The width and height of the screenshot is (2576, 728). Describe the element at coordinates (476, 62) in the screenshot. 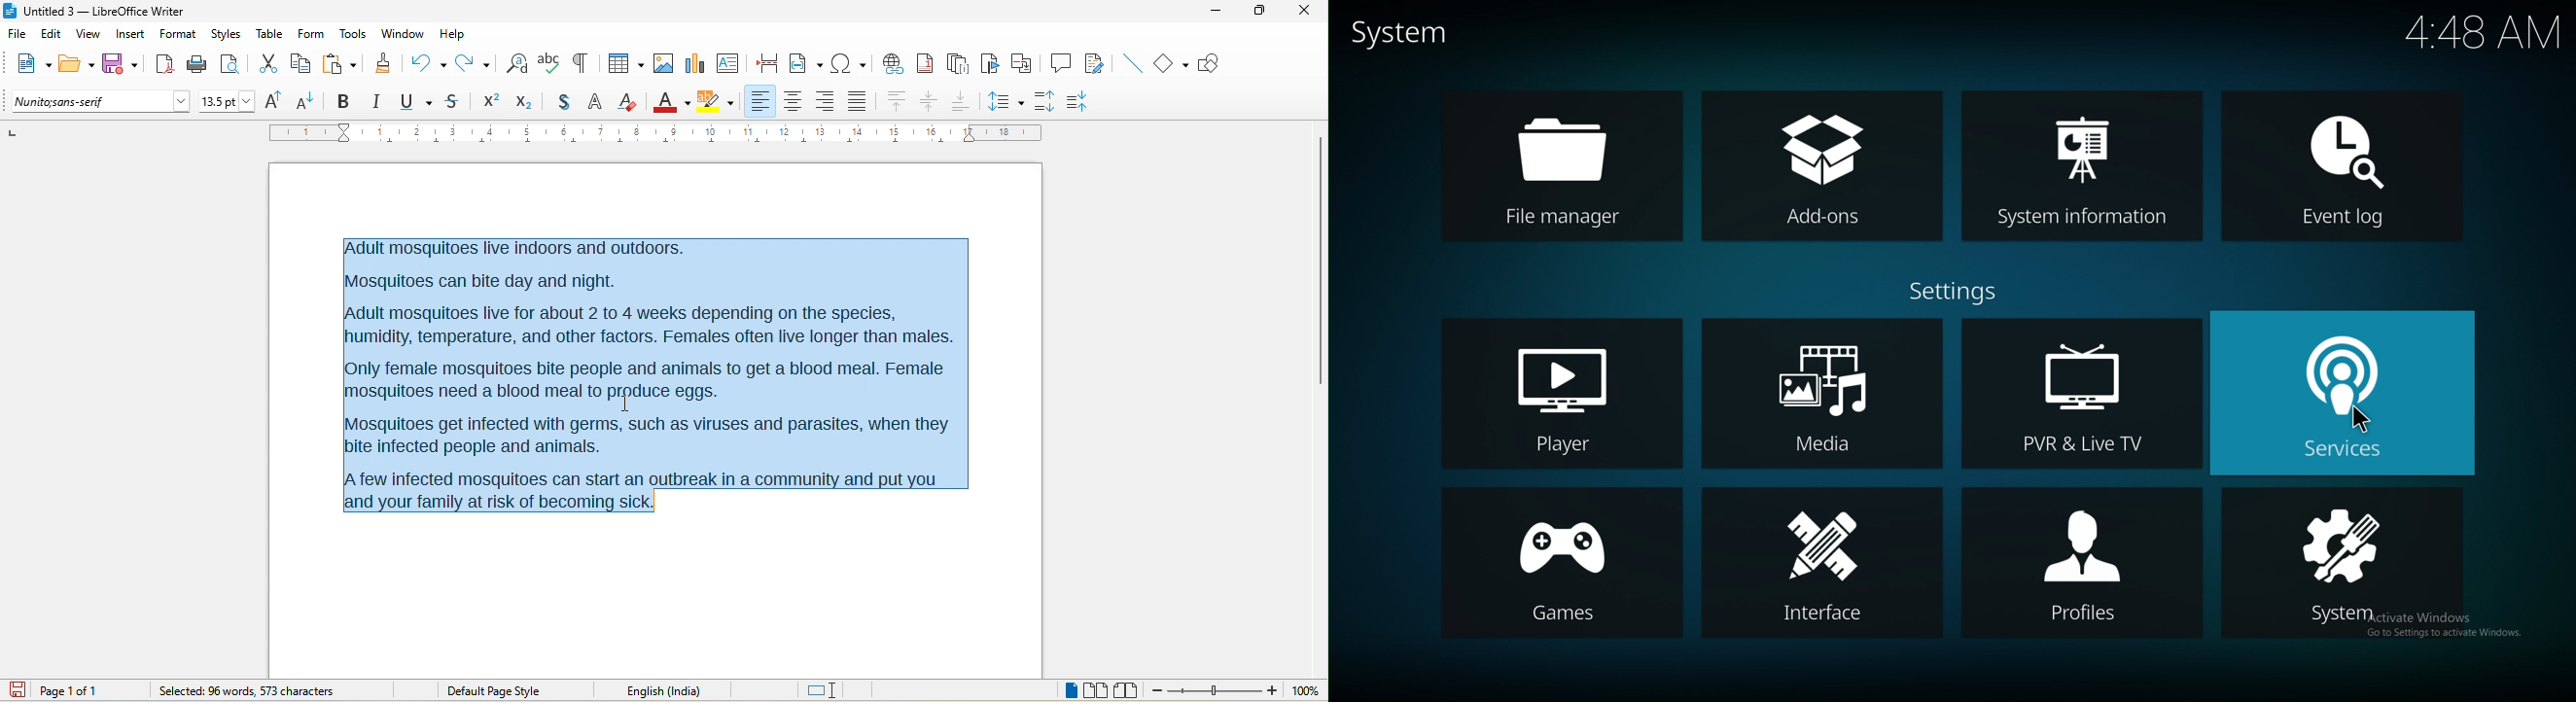

I see `redo` at that location.